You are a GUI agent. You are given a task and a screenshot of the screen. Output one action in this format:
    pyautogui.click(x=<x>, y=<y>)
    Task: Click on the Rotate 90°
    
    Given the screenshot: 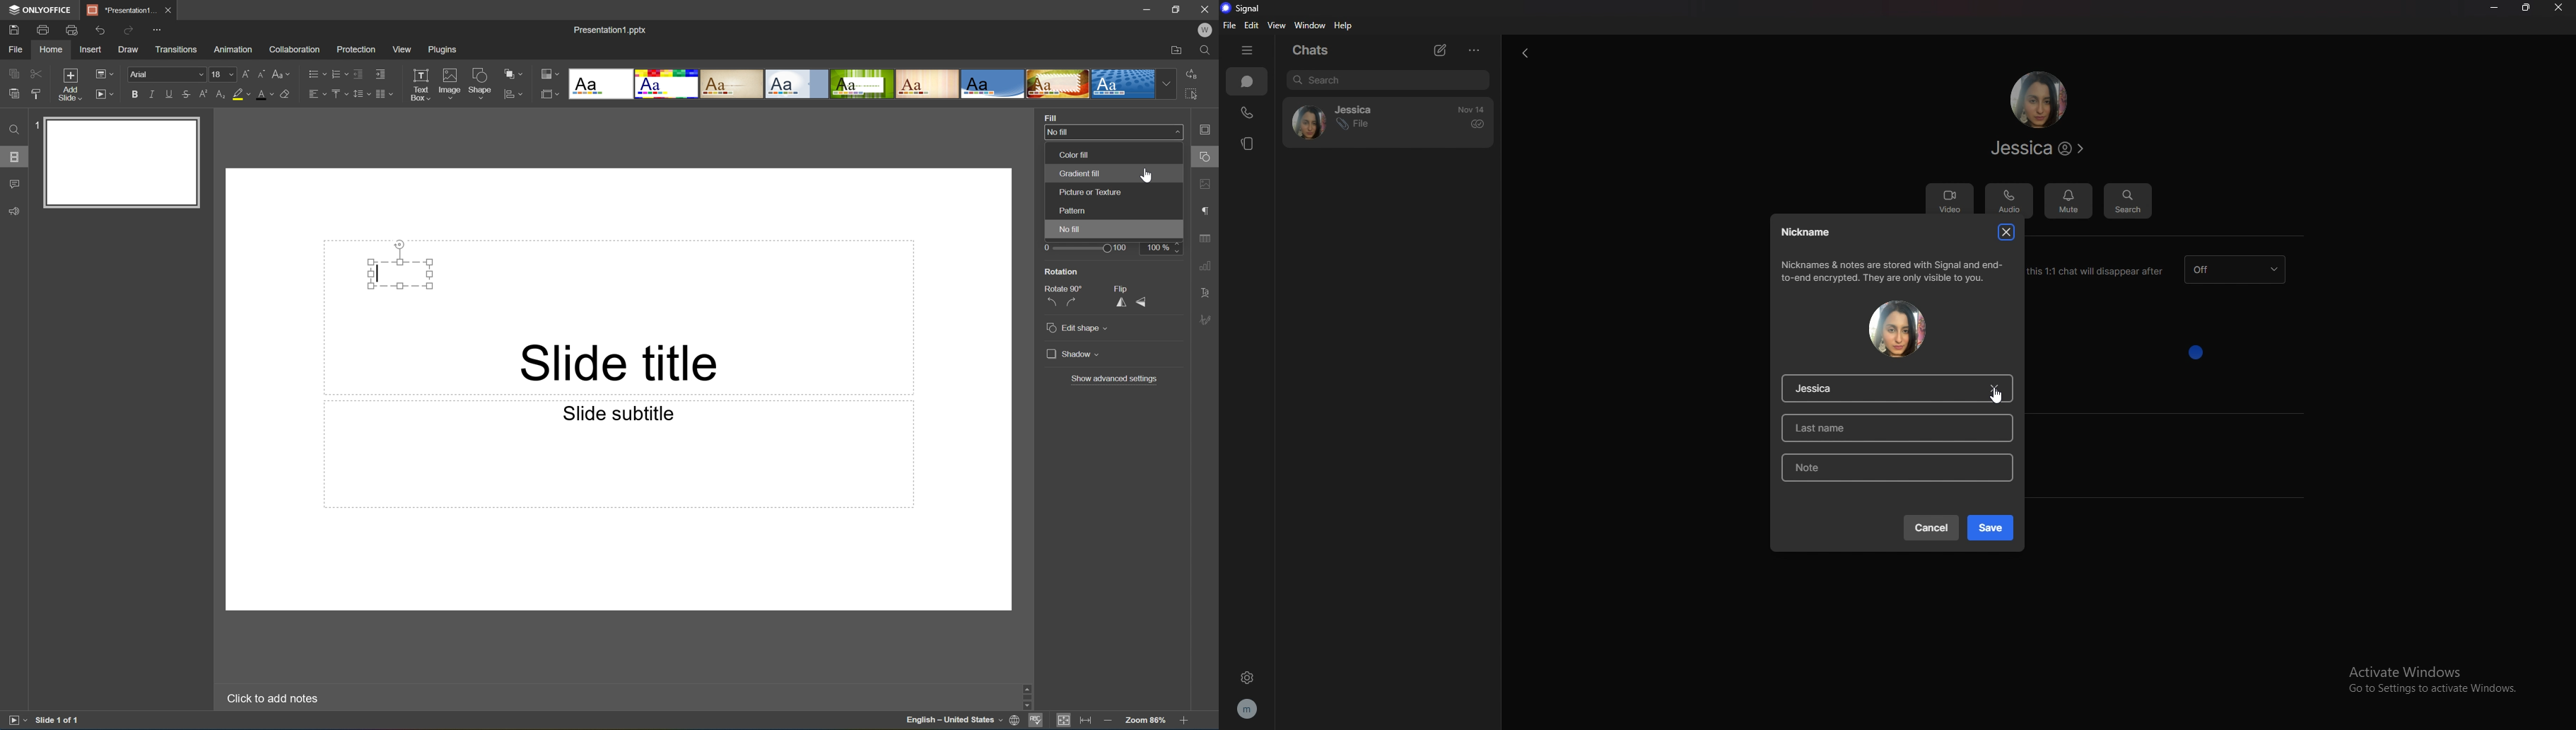 What is the action you would take?
    pyautogui.click(x=1064, y=287)
    